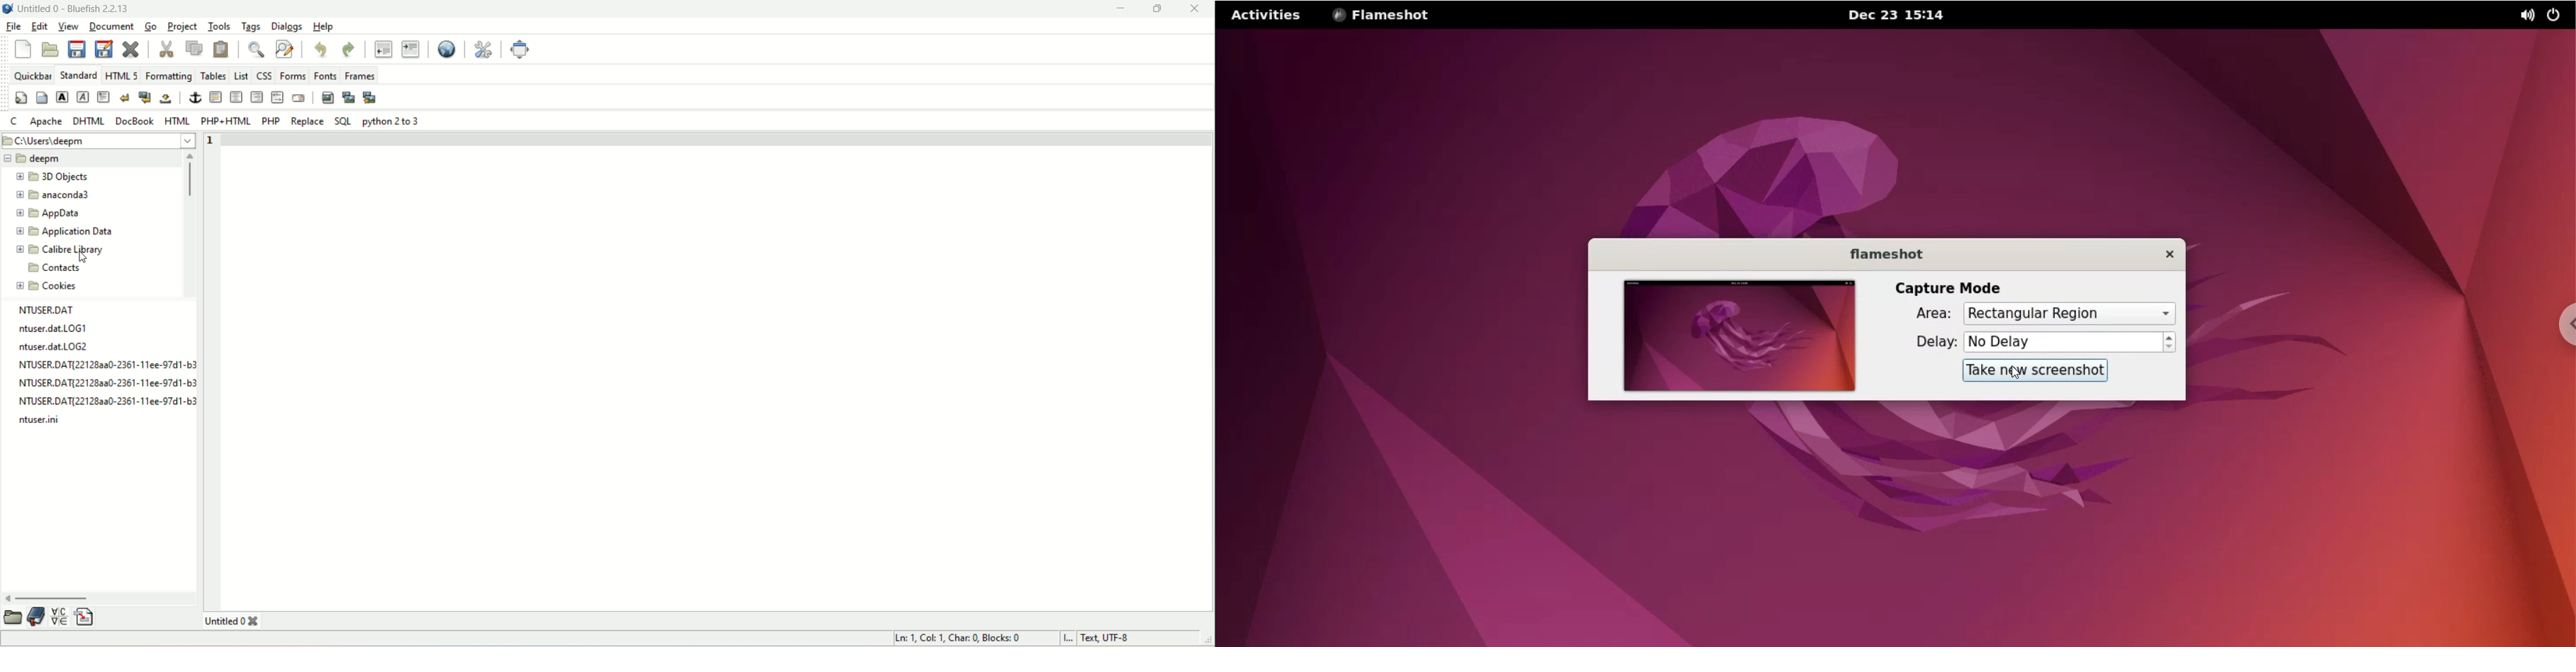 The width and height of the screenshot is (2576, 672). Describe the element at coordinates (51, 269) in the screenshot. I see `contacts` at that location.